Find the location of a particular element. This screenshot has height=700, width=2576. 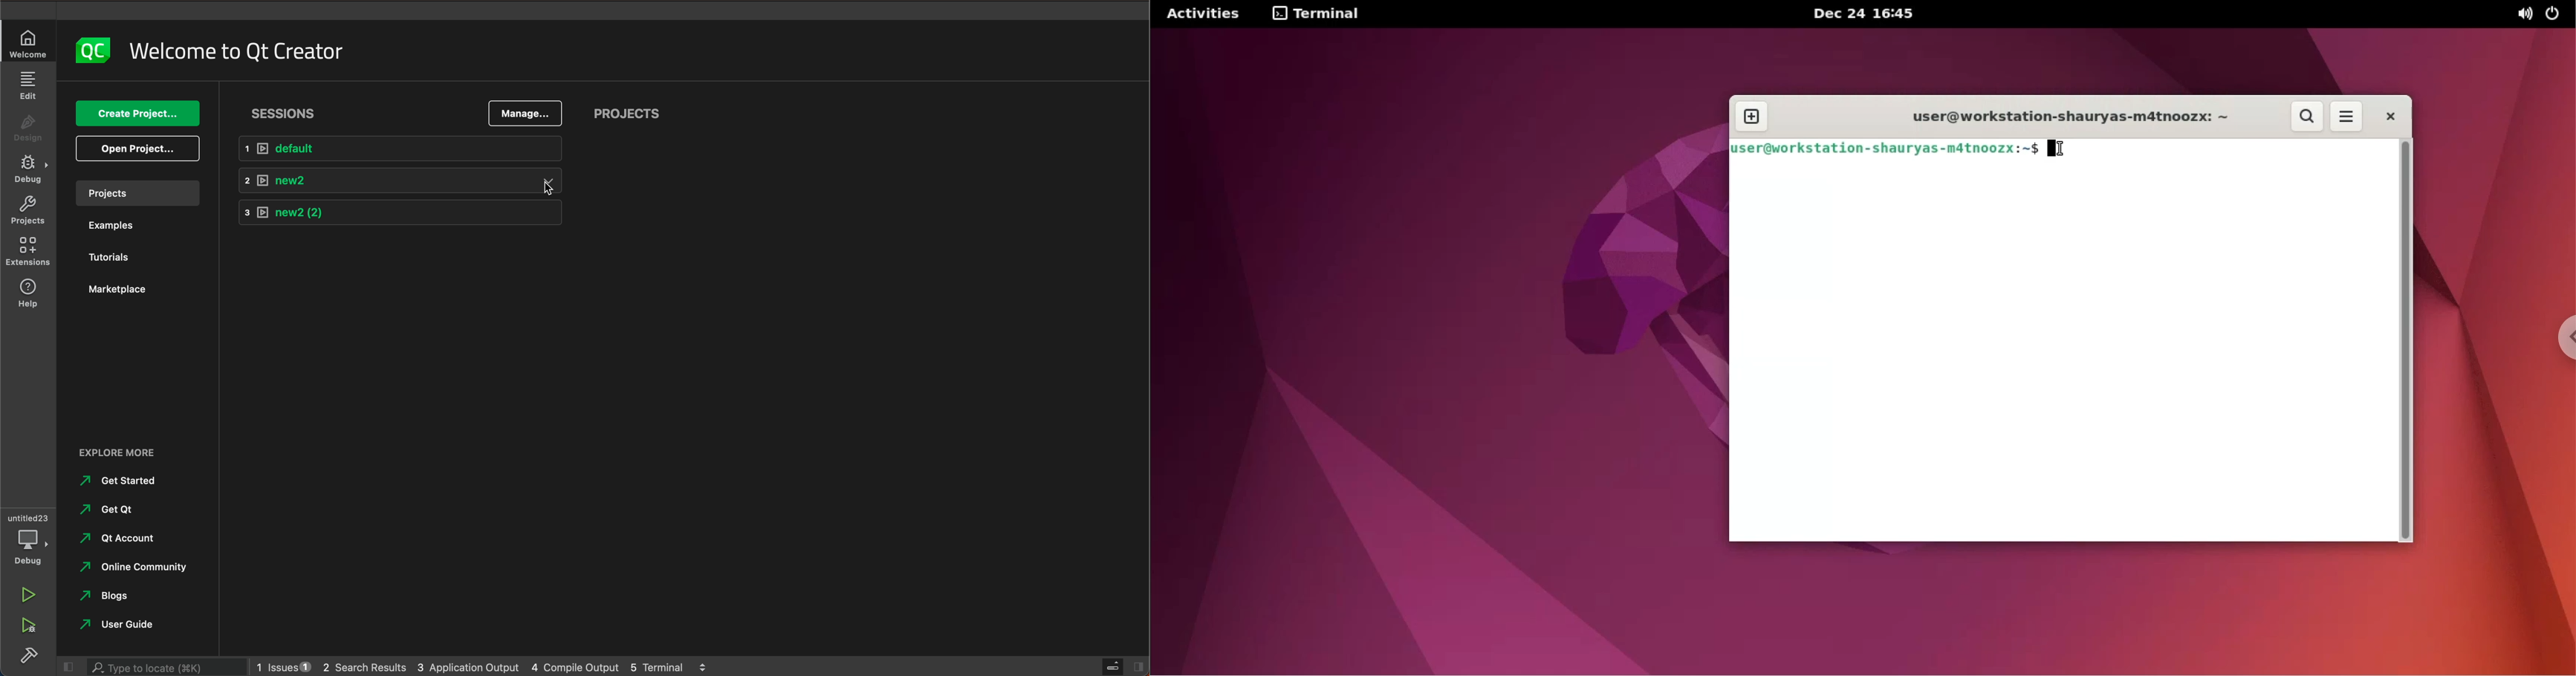

Blogs is located at coordinates (109, 598).